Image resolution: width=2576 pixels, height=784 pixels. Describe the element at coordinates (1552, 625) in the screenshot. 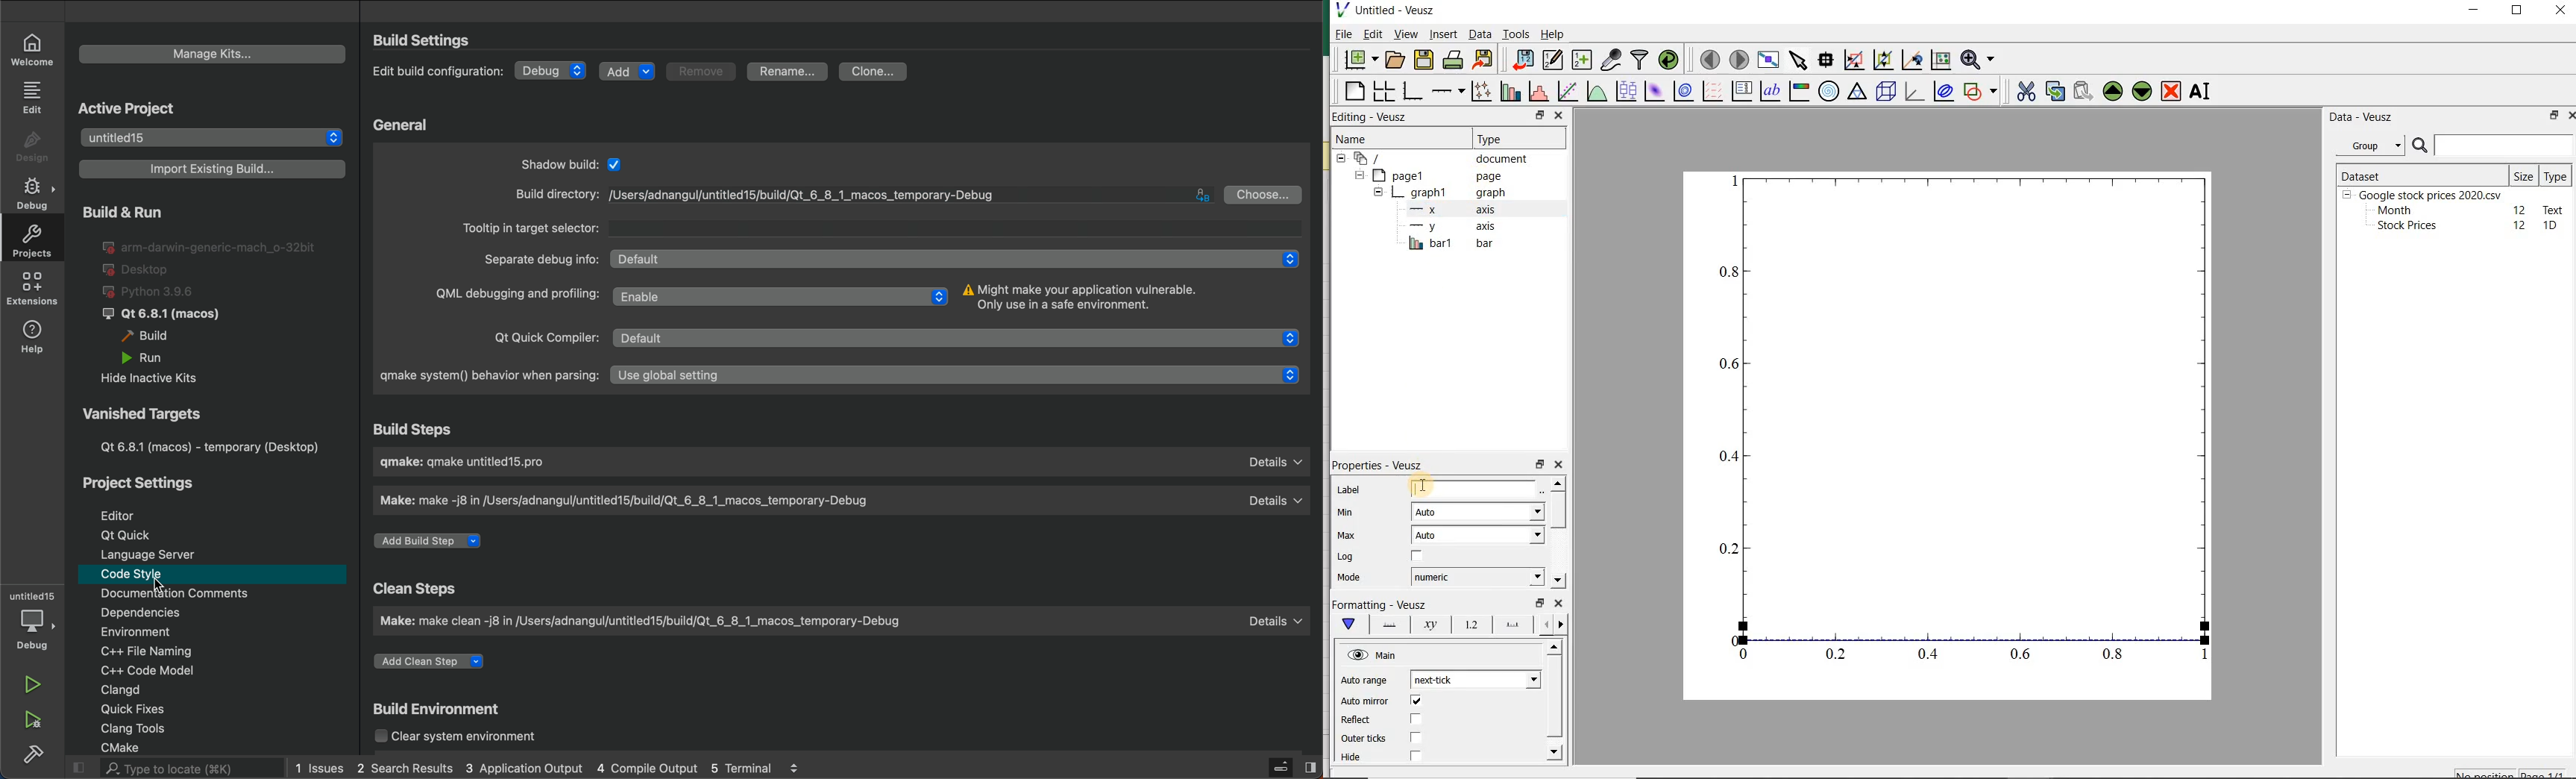

I see `minor ticks` at that location.